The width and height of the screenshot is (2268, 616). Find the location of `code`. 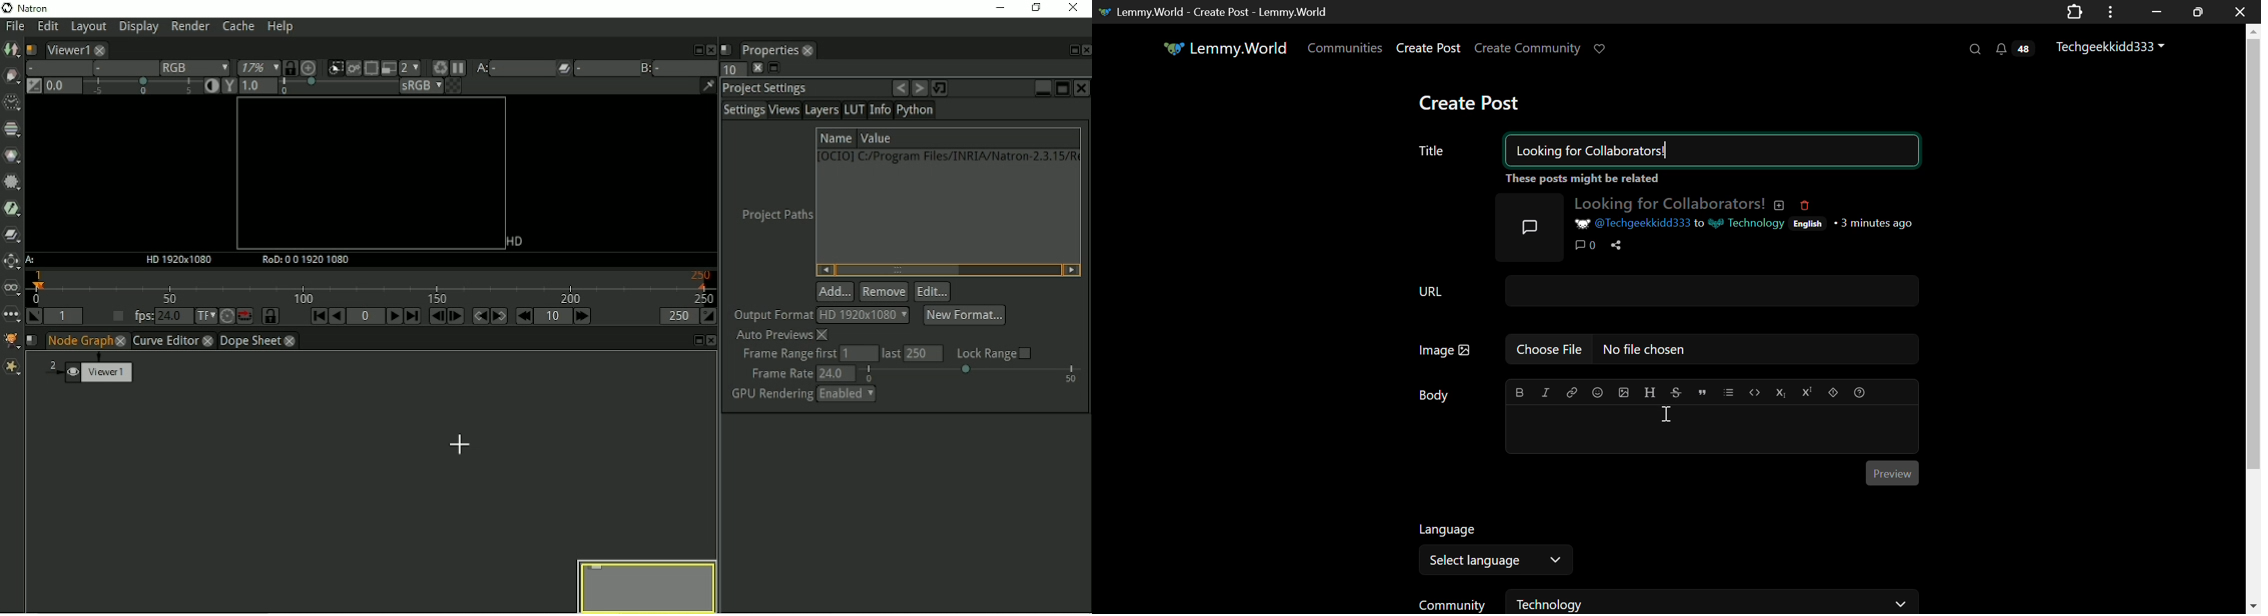

code is located at coordinates (1756, 392).